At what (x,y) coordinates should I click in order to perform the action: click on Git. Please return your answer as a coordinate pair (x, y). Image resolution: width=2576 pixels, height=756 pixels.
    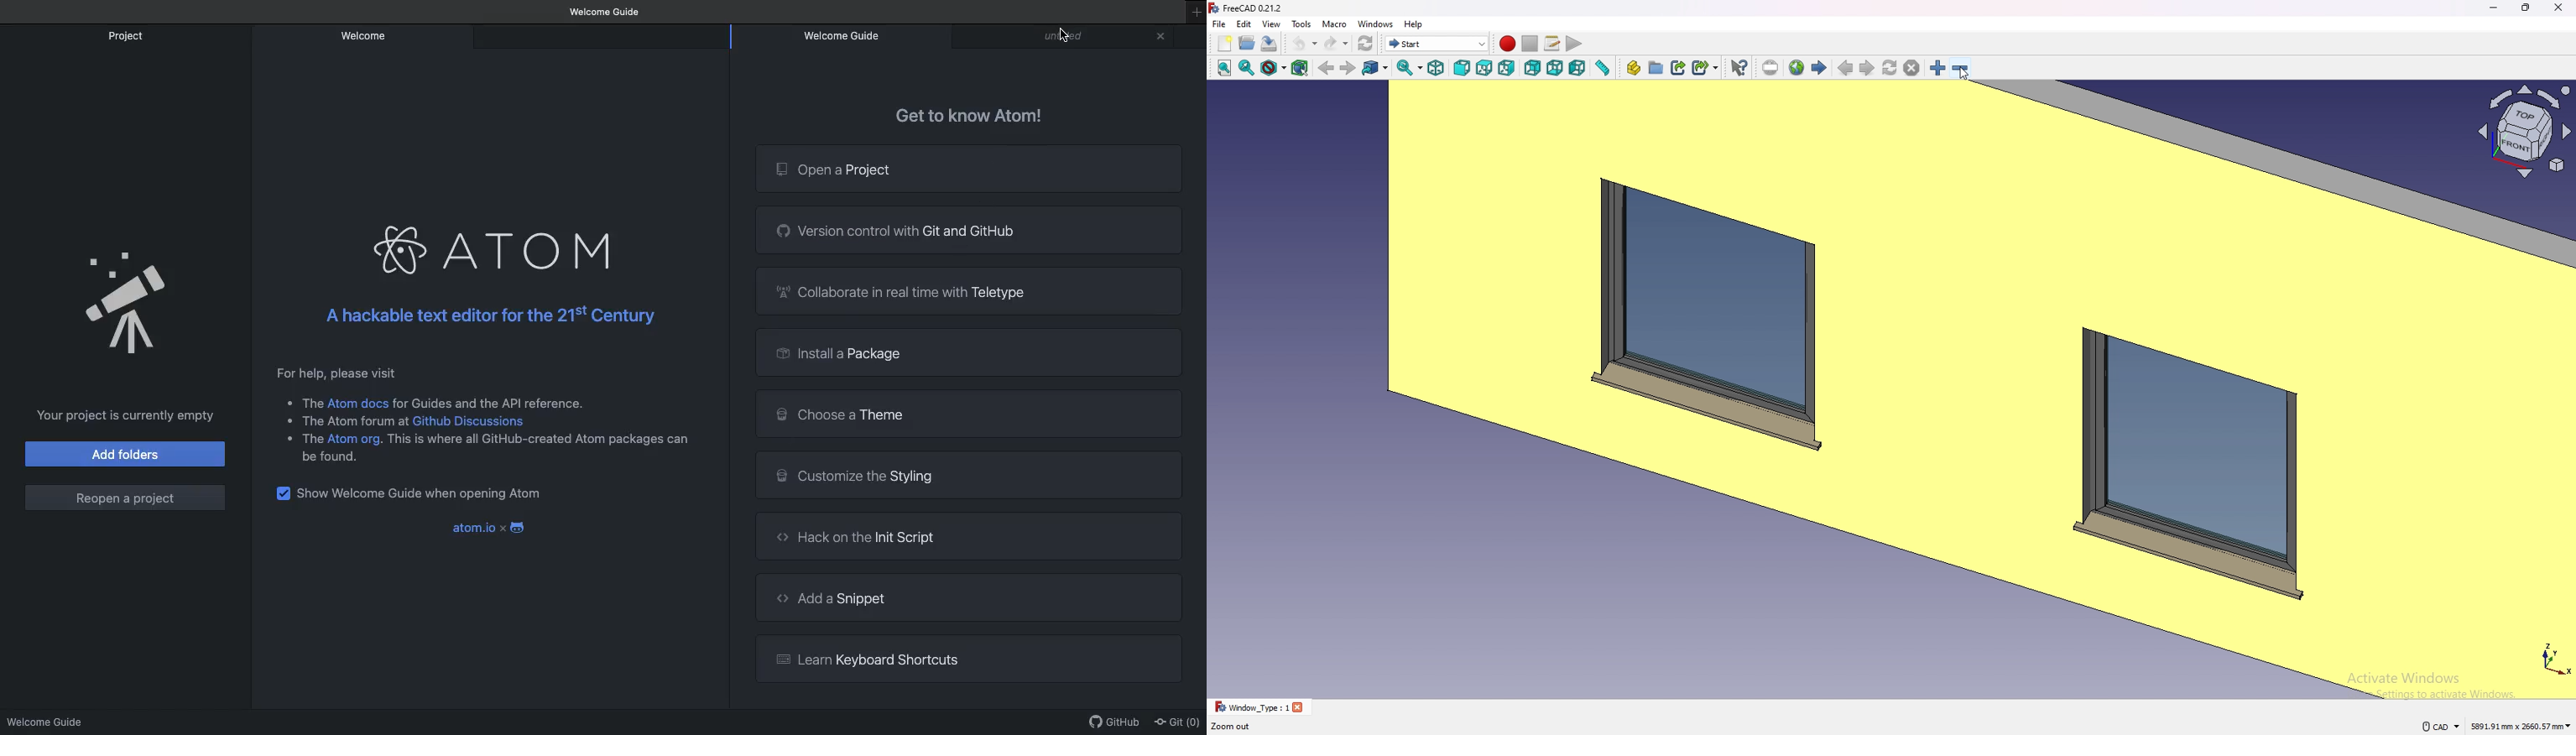
    Looking at the image, I should click on (1176, 719).